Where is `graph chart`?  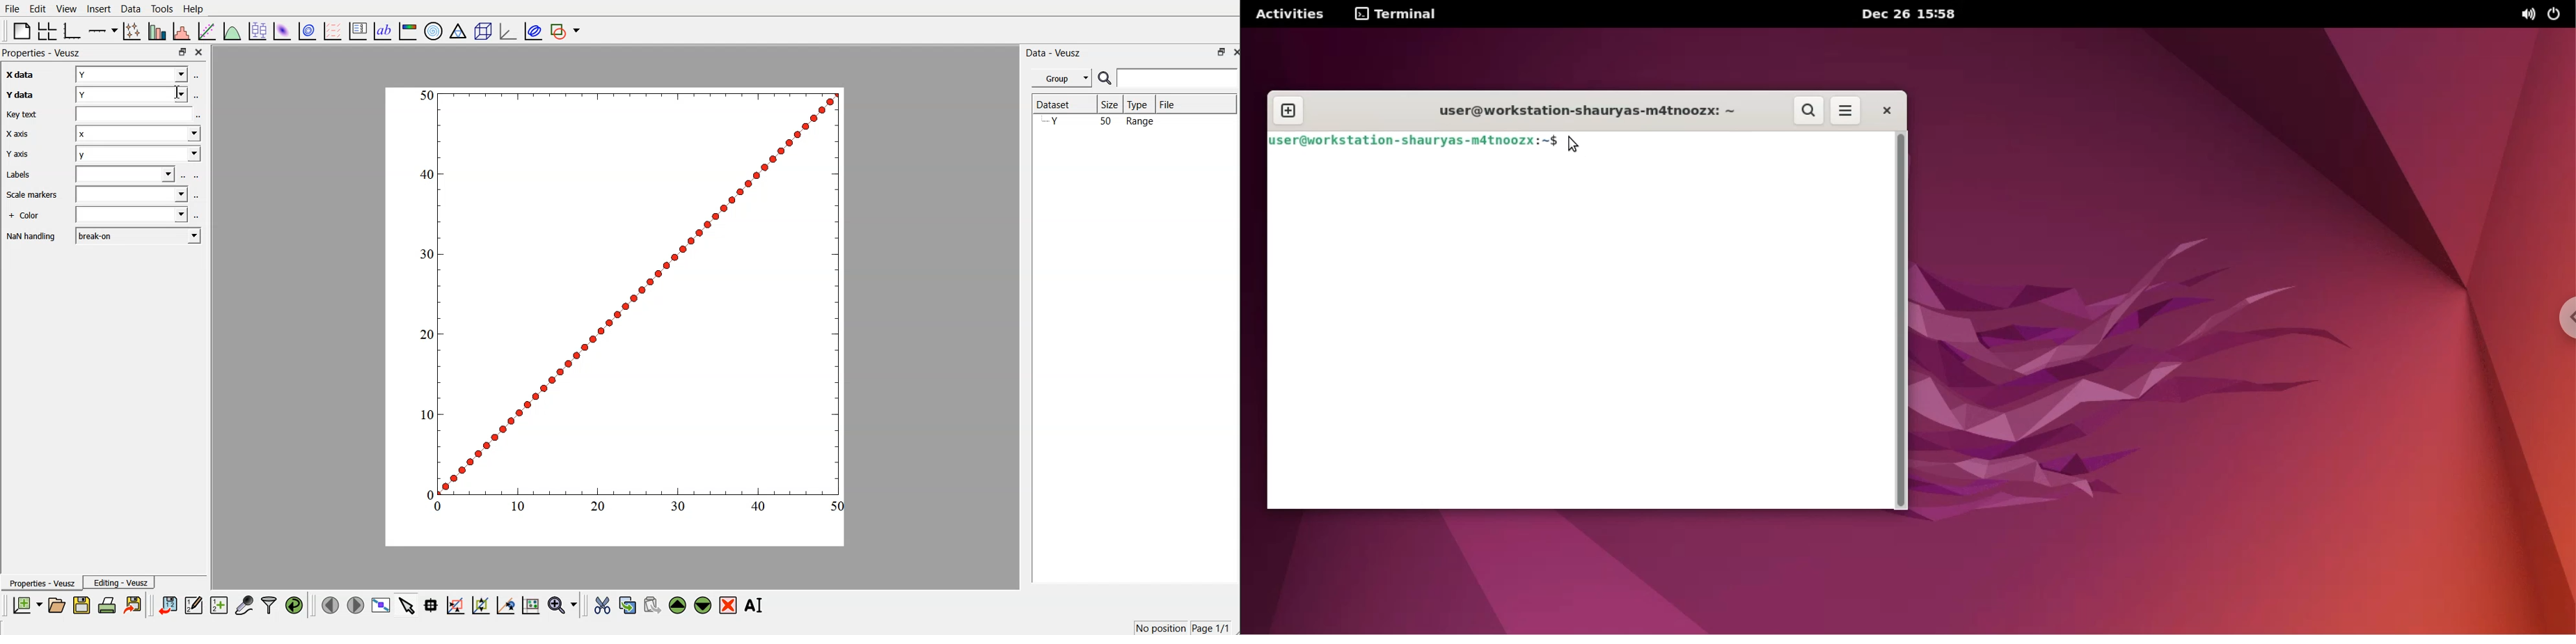 graph chart is located at coordinates (616, 316).